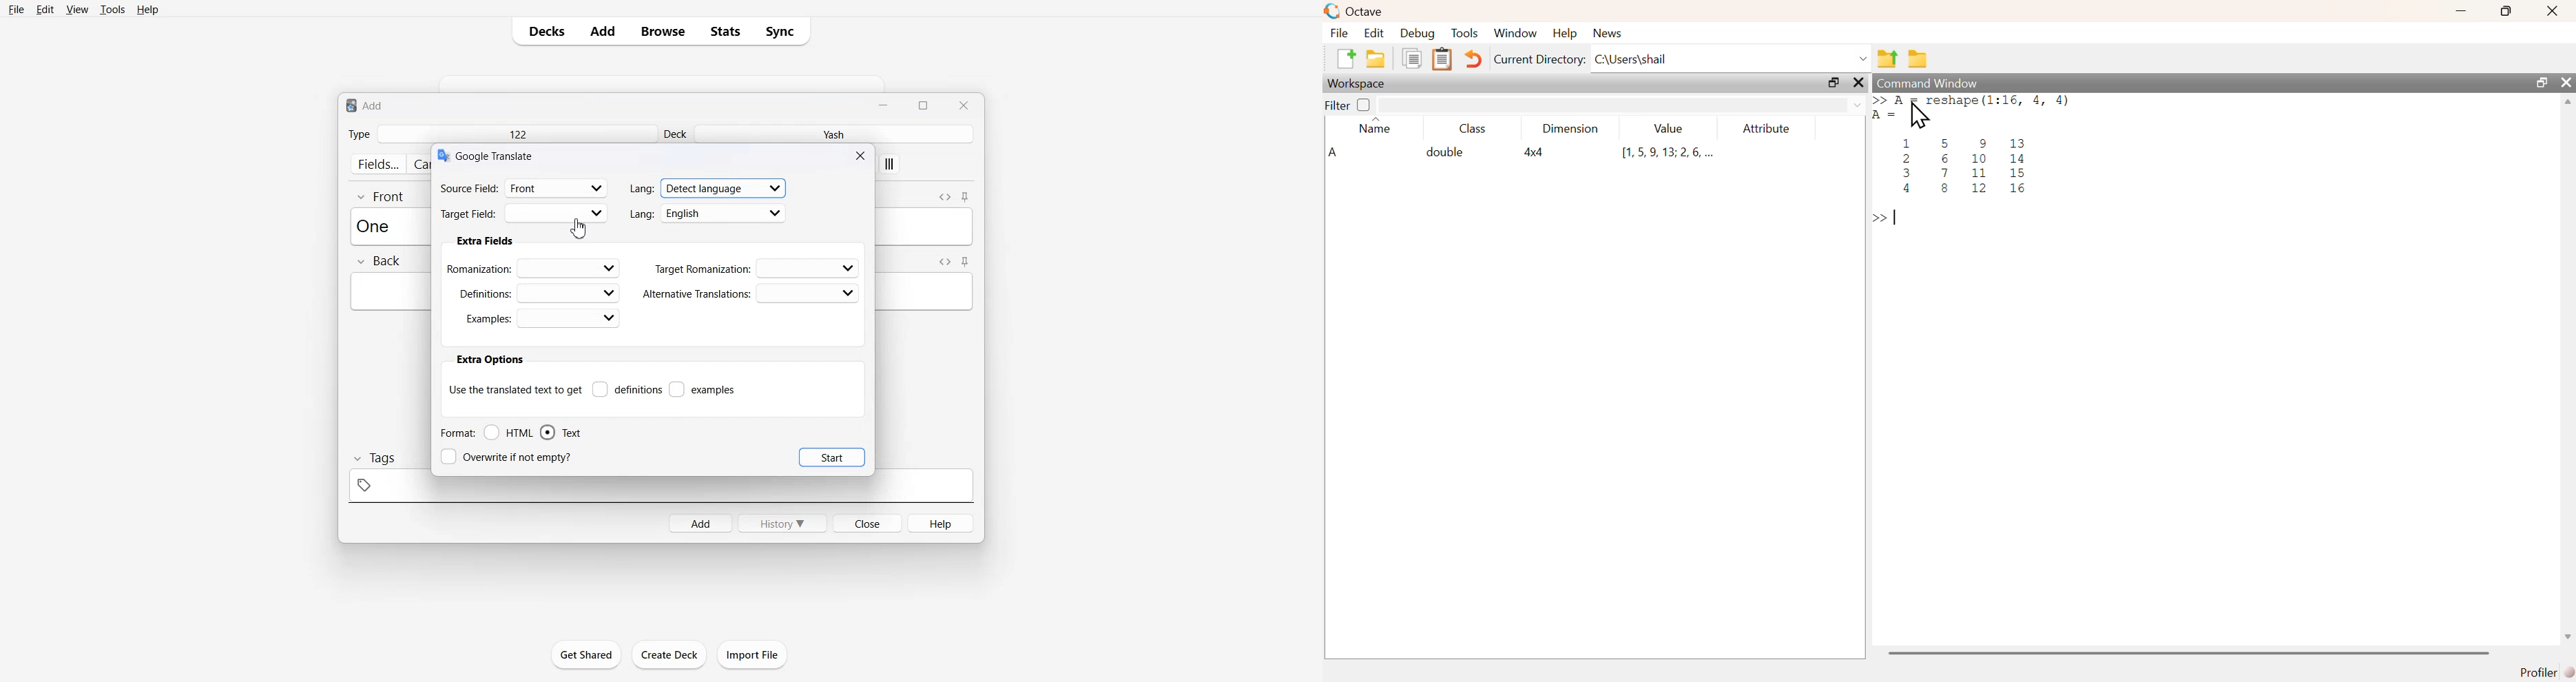  Describe the element at coordinates (489, 360) in the screenshot. I see `extra options` at that location.